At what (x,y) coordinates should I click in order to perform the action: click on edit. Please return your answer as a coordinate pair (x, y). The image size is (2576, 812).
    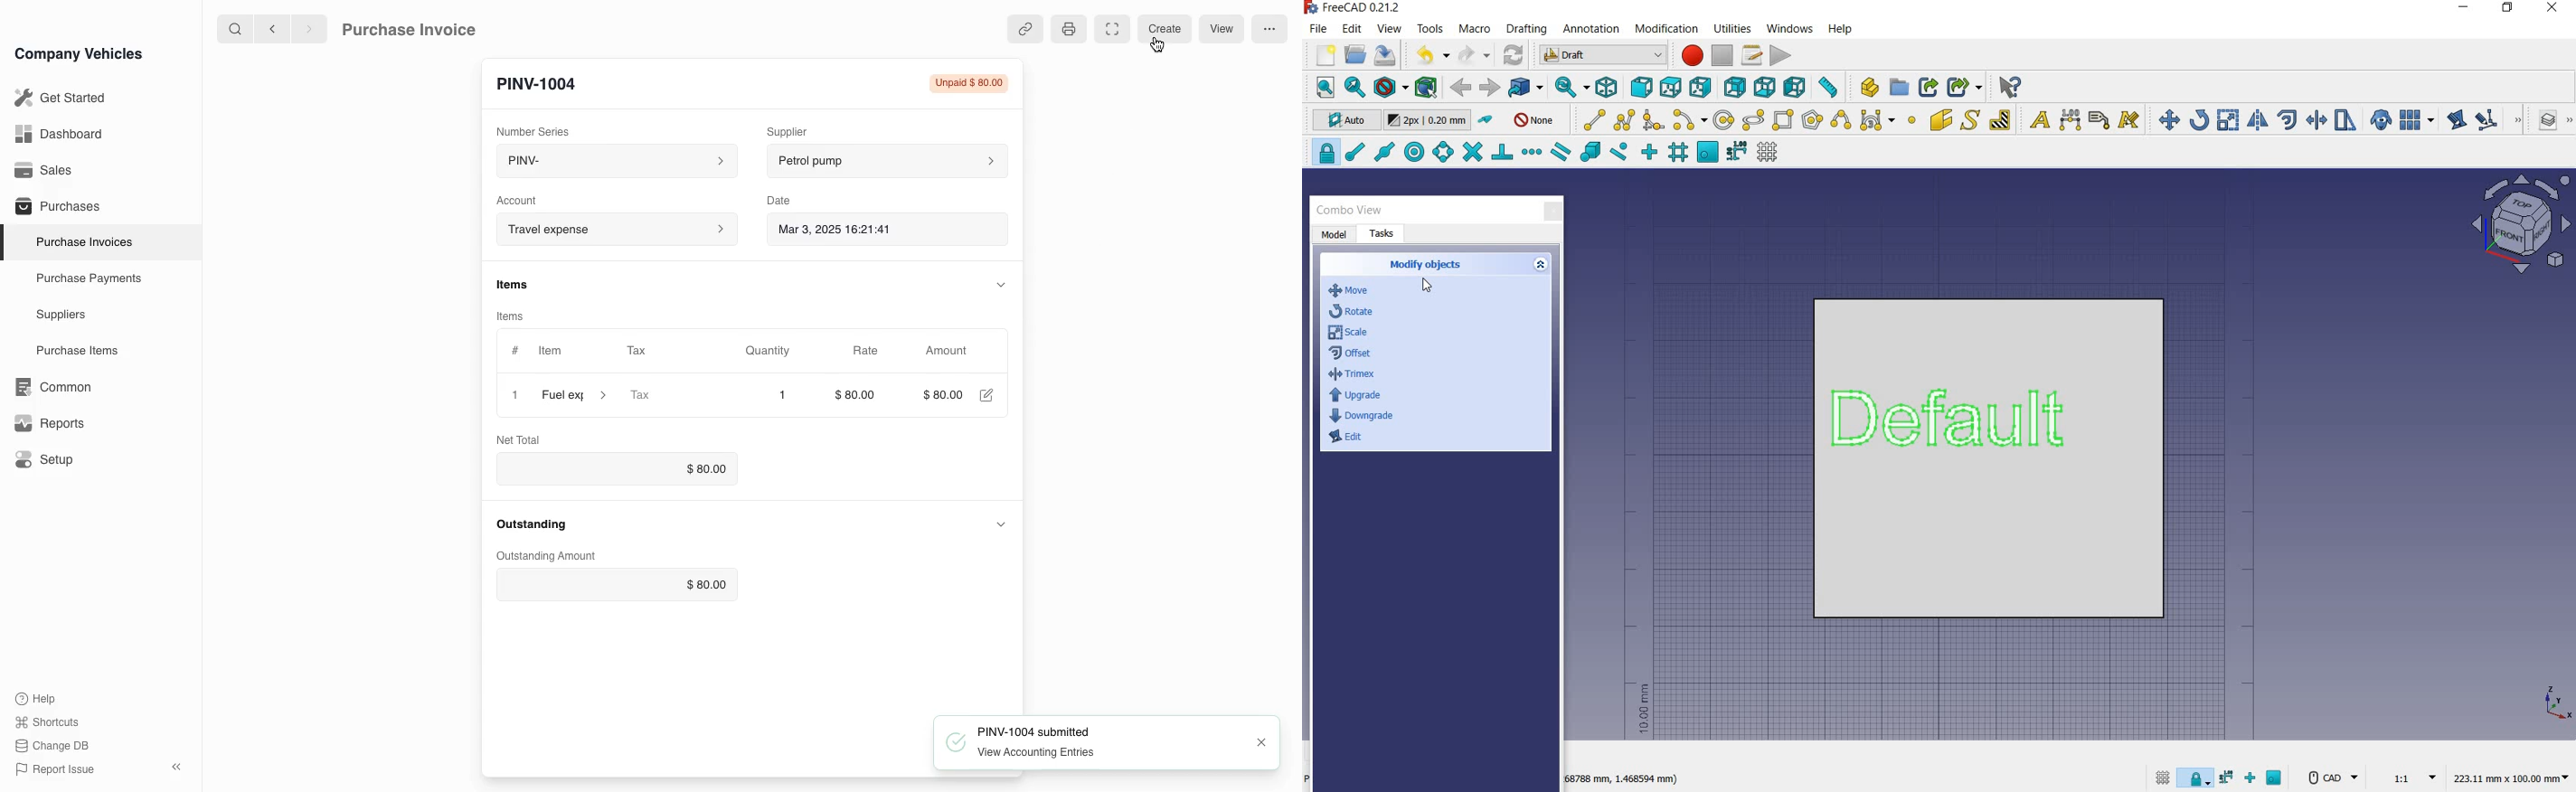
    Looking at the image, I should click on (988, 396).